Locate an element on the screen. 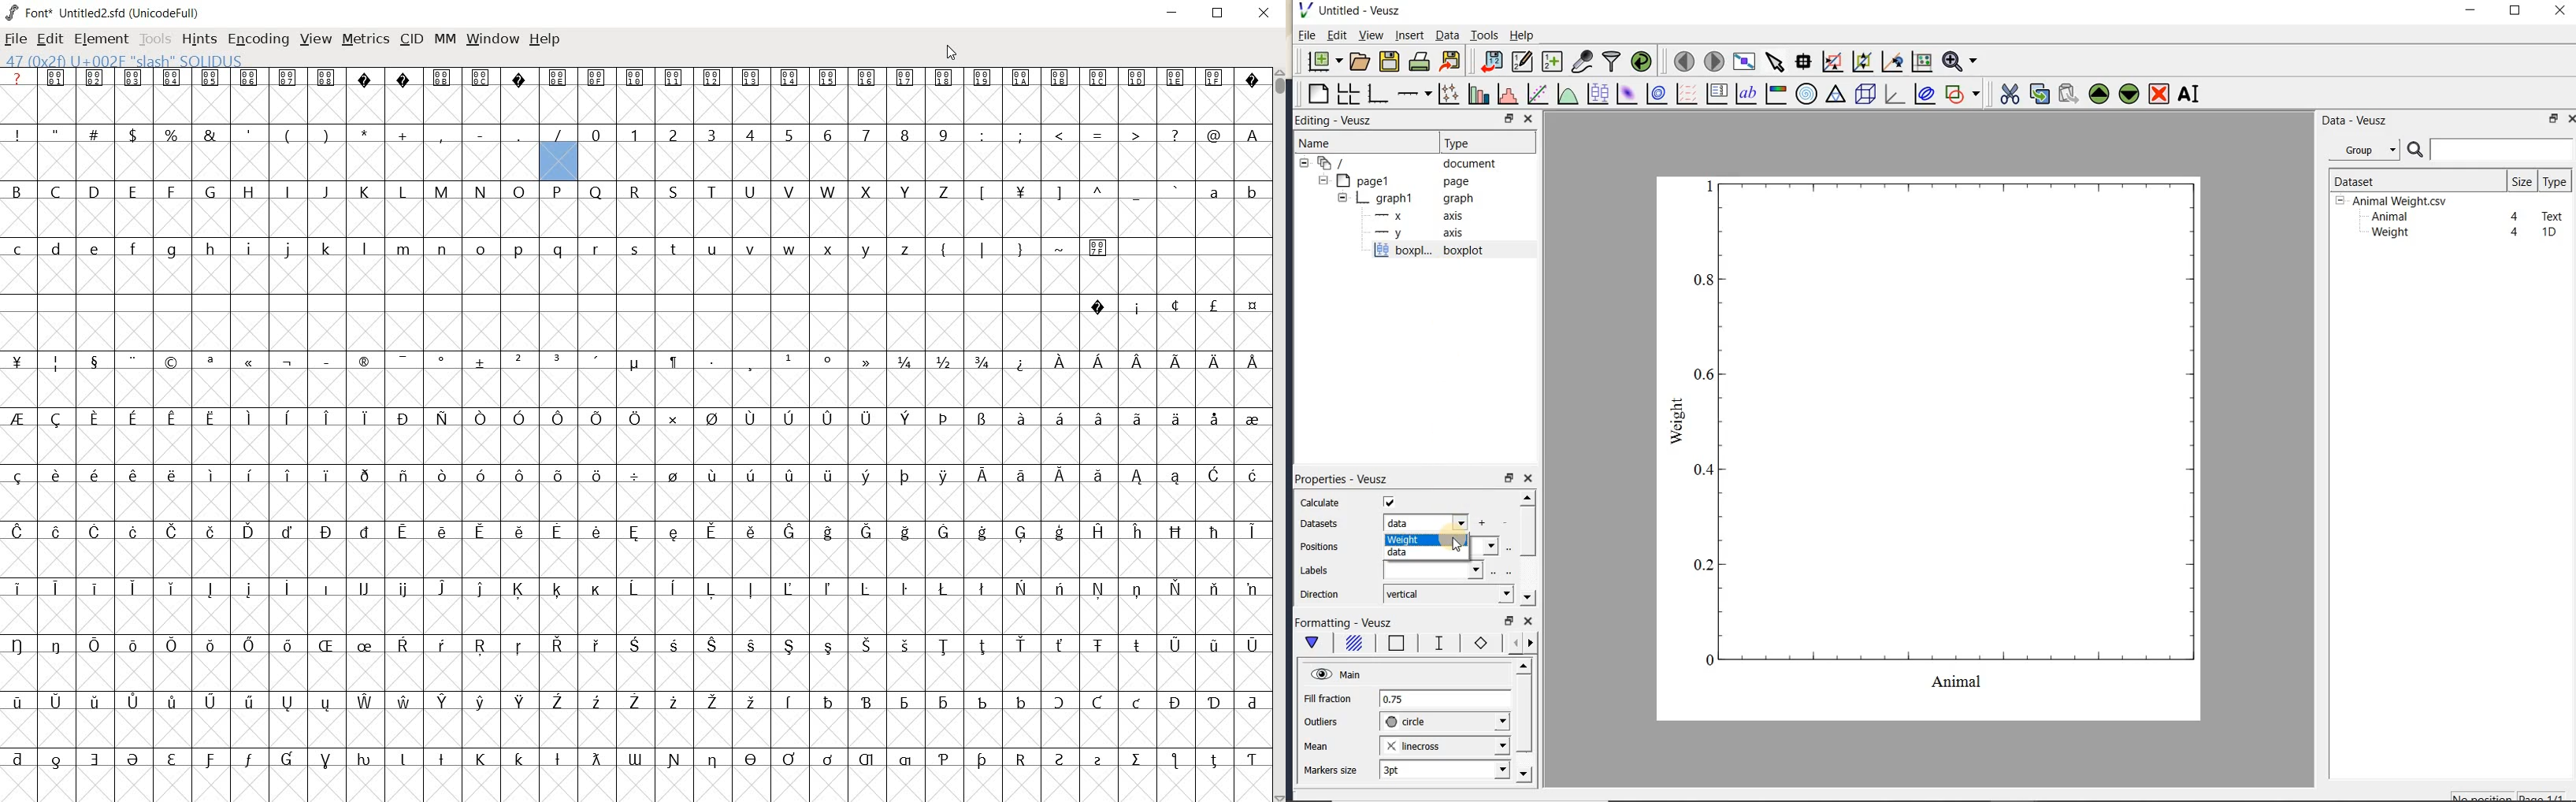 The height and width of the screenshot is (812, 2576). plot a vector field is located at coordinates (1684, 94).